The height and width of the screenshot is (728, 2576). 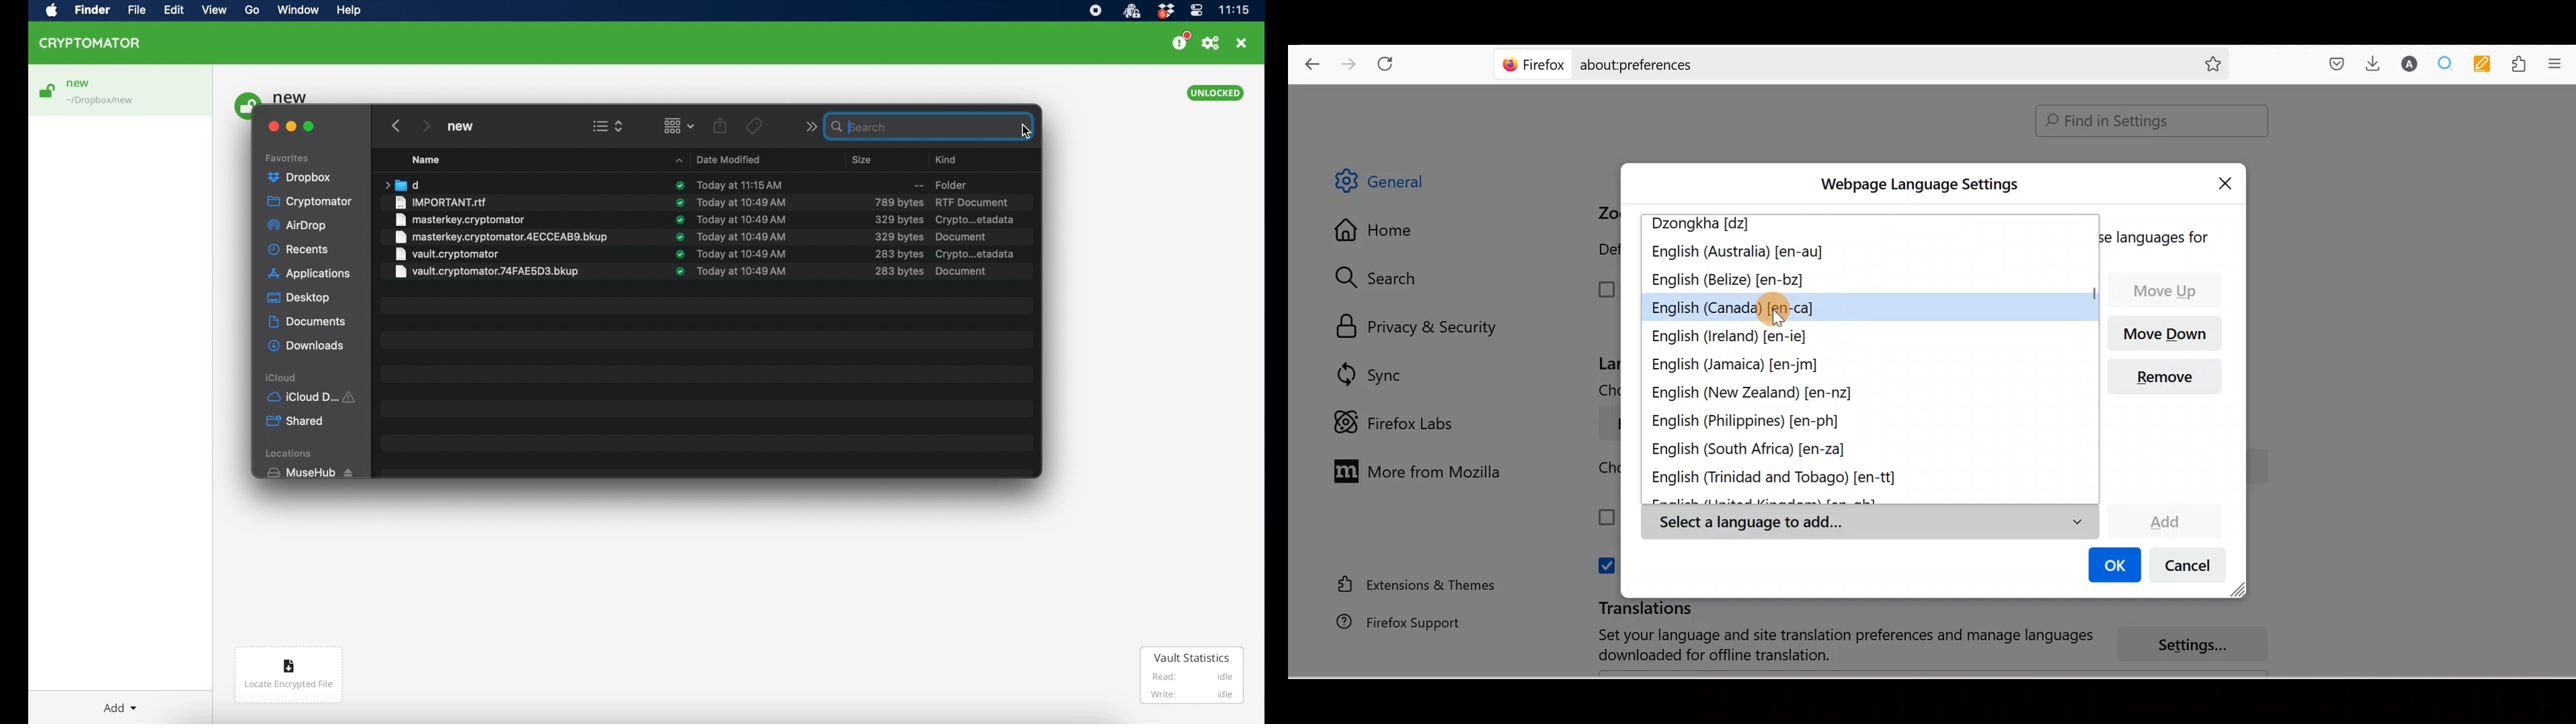 I want to click on English (New Zealand) [en-nz], so click(x=1756, y=394).